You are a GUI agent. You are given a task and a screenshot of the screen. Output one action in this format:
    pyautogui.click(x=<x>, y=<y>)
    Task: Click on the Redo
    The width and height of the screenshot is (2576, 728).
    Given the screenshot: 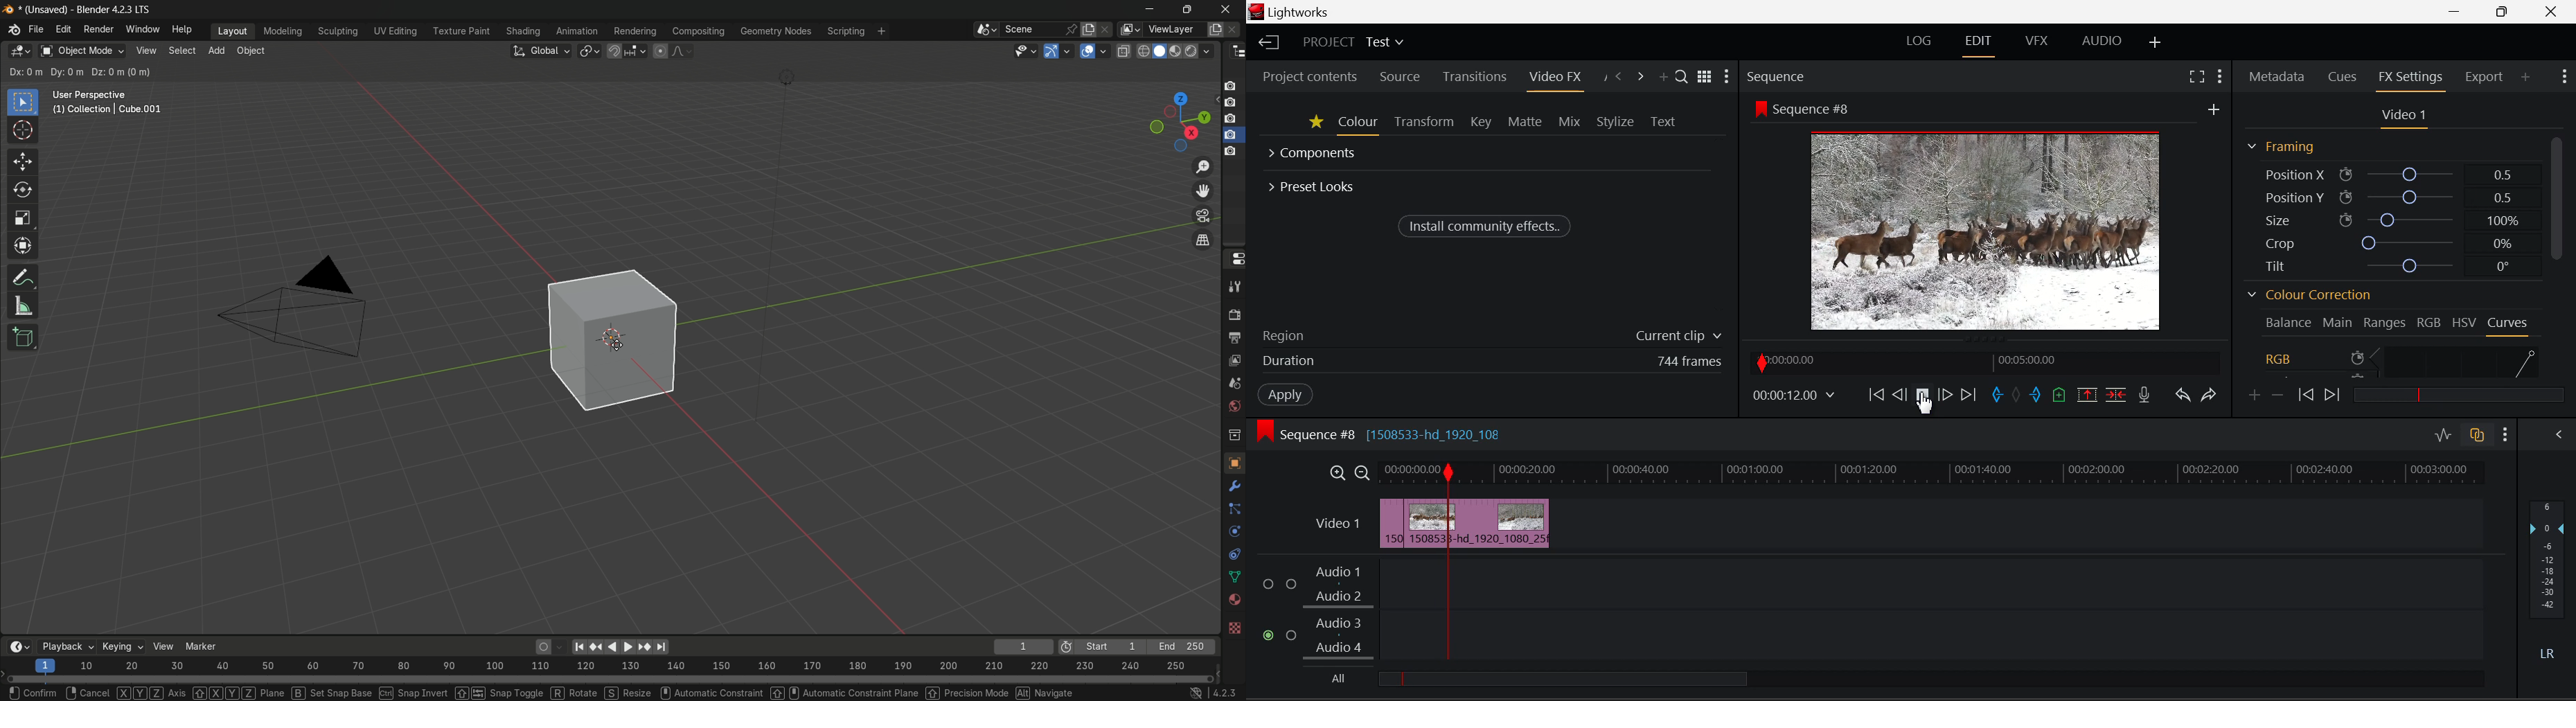 What is the action you would take?
    pyautogui.click(x=2207, y=395)
    